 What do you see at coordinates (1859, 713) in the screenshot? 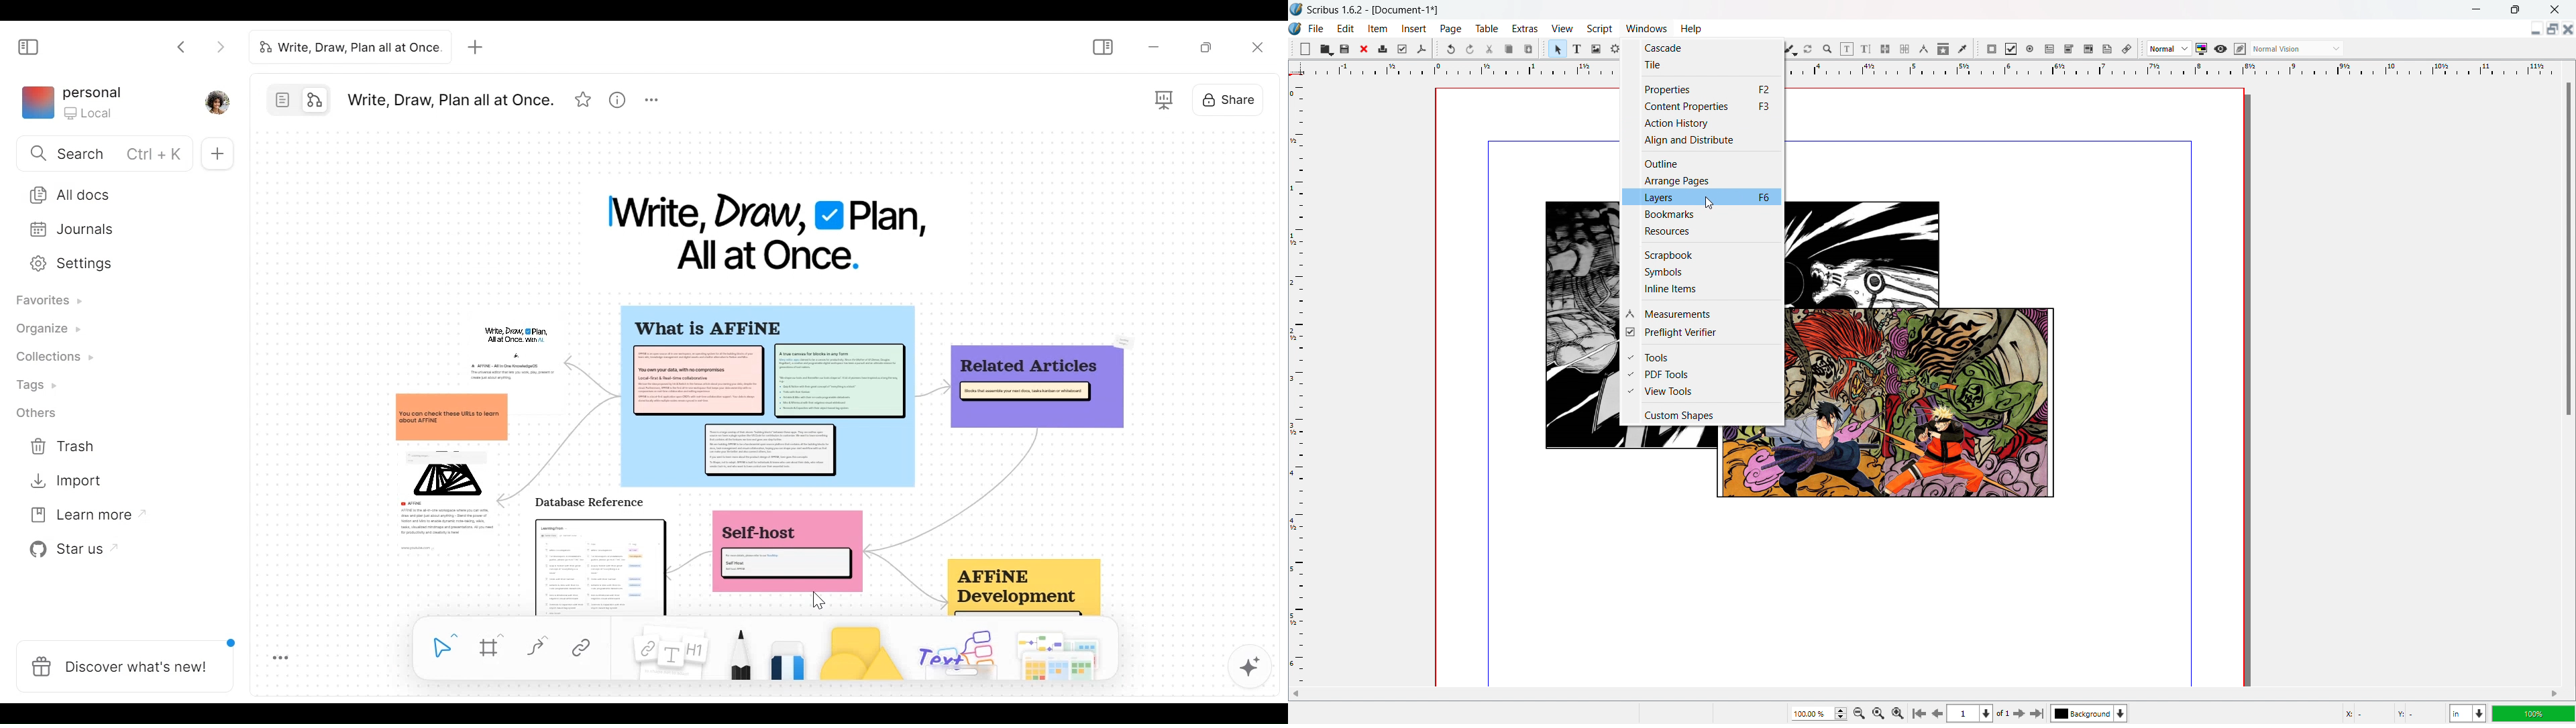
I see `zoom out by the stepping factor selected in settings` at bounding box center [1859, 713].